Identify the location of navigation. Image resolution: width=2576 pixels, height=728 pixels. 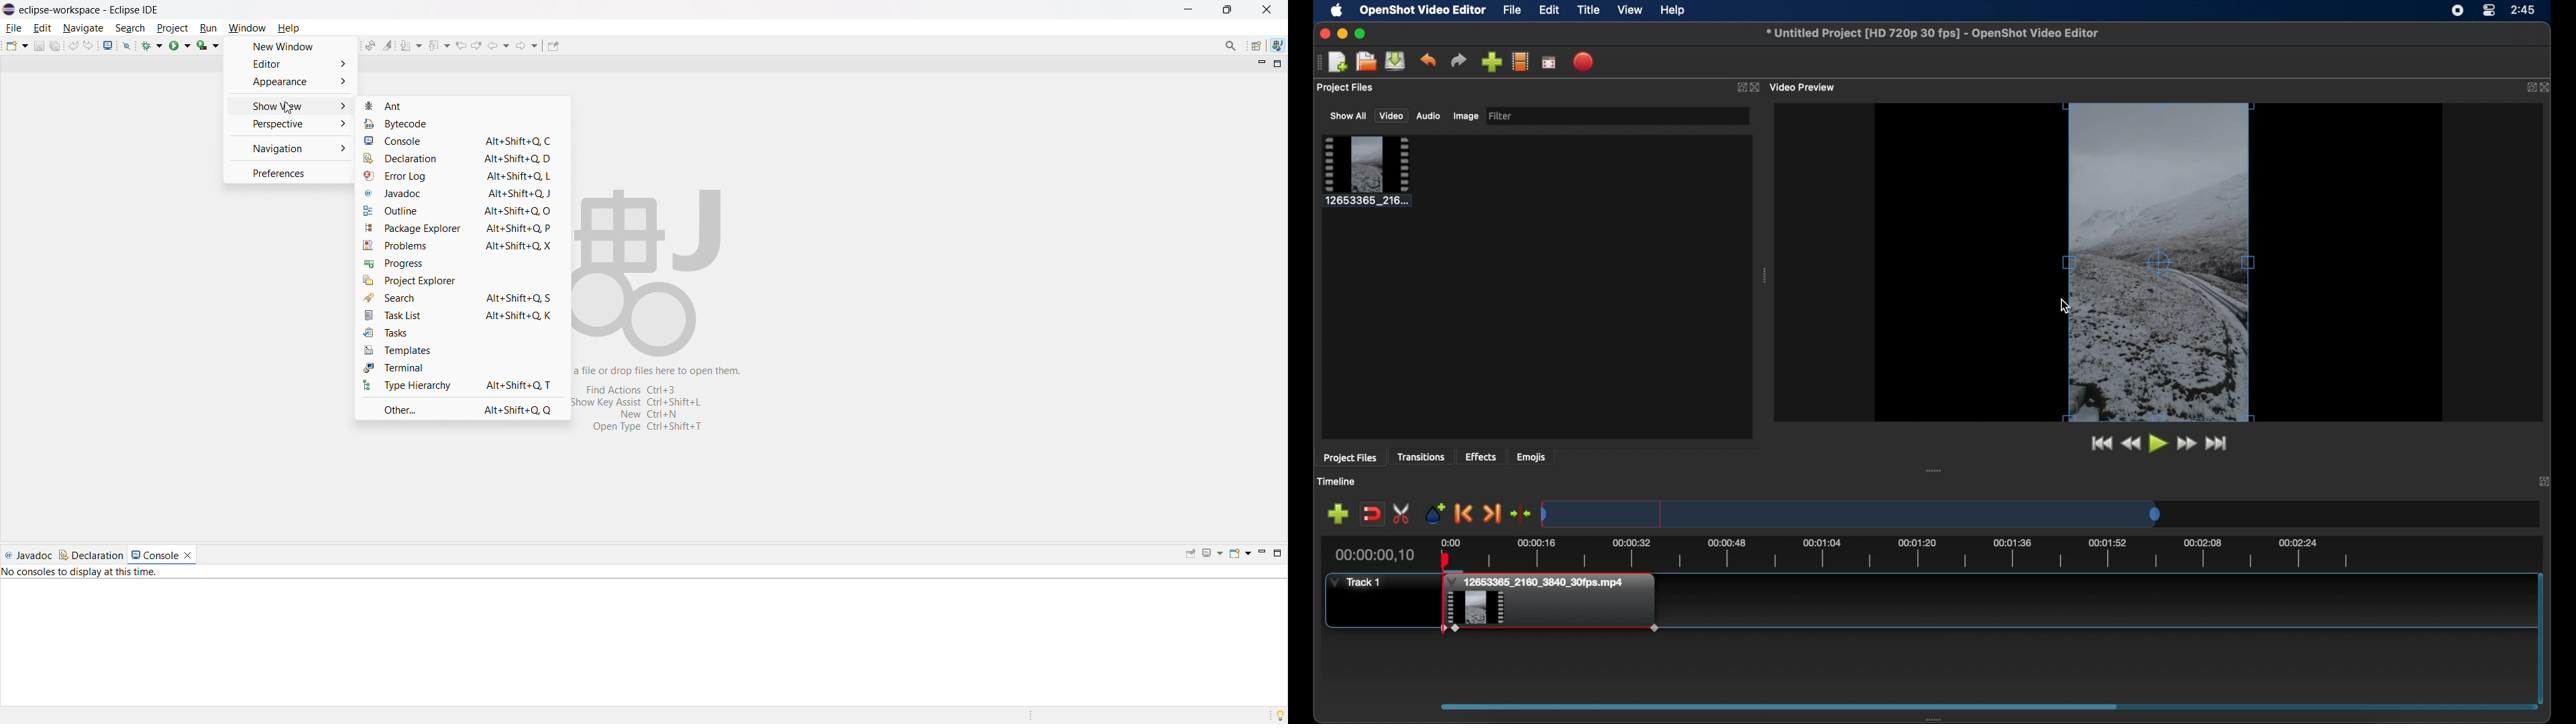
(288, 149).